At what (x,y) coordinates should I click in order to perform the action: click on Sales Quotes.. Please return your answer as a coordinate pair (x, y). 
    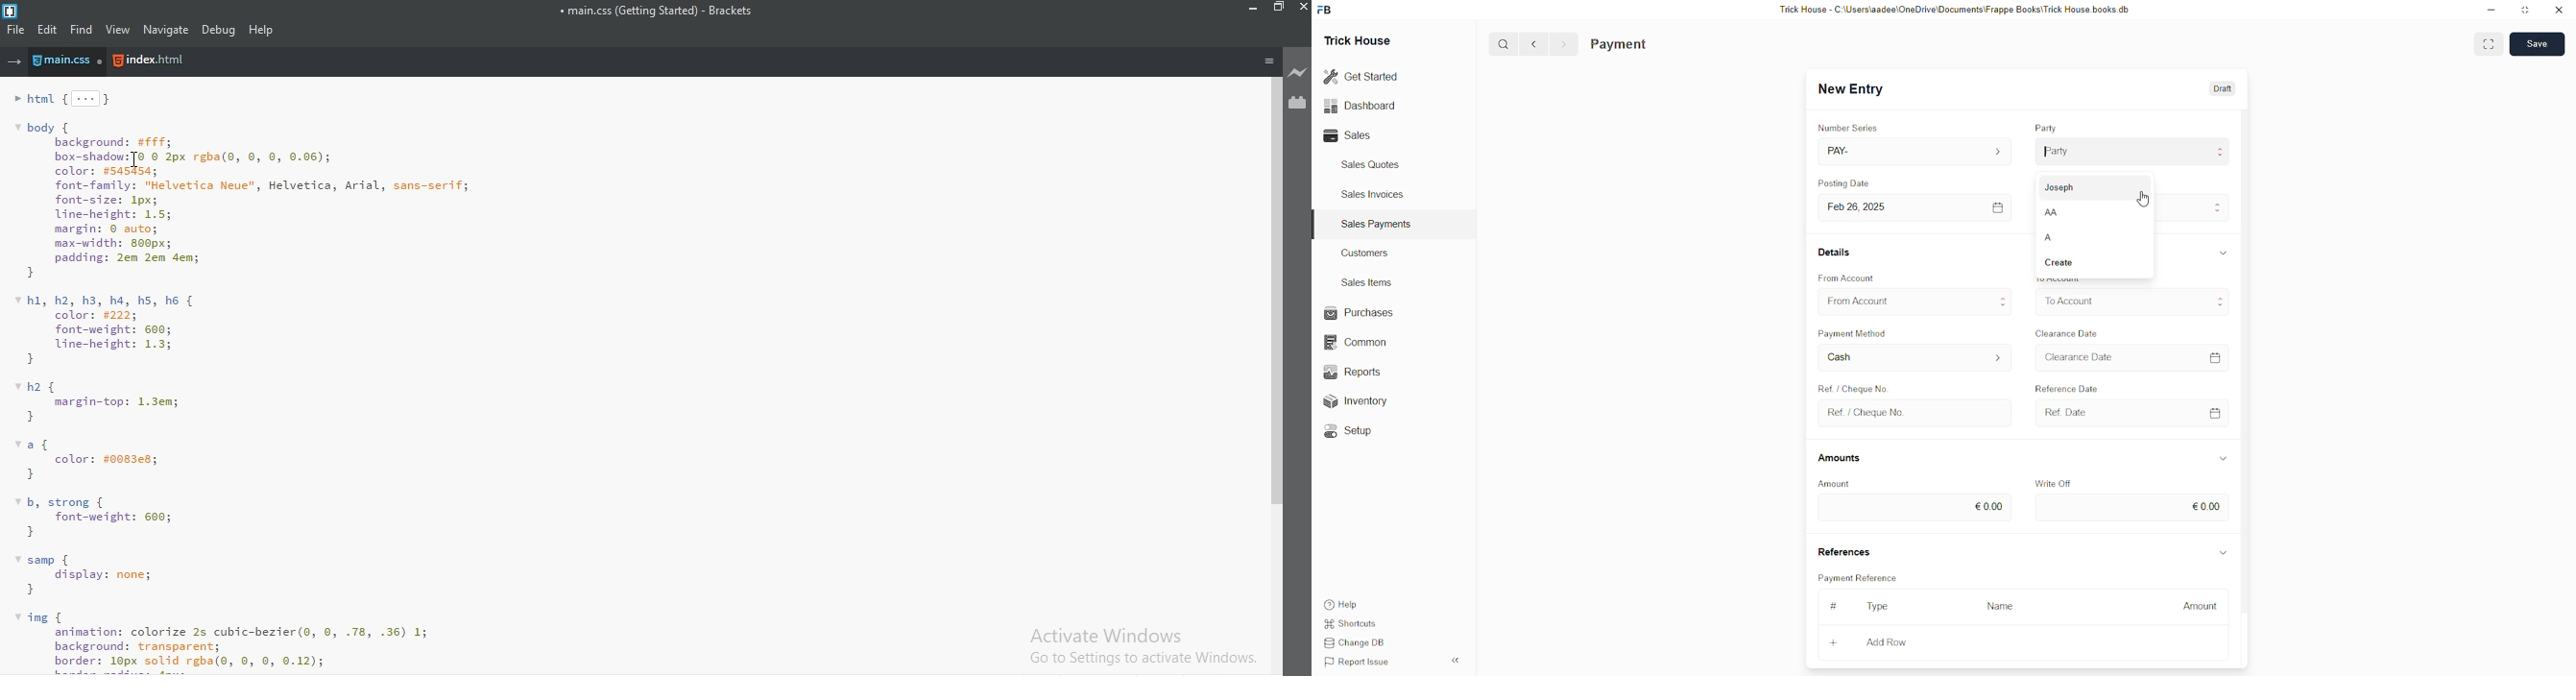
    Looking at the image, I should click on (1372, 164).